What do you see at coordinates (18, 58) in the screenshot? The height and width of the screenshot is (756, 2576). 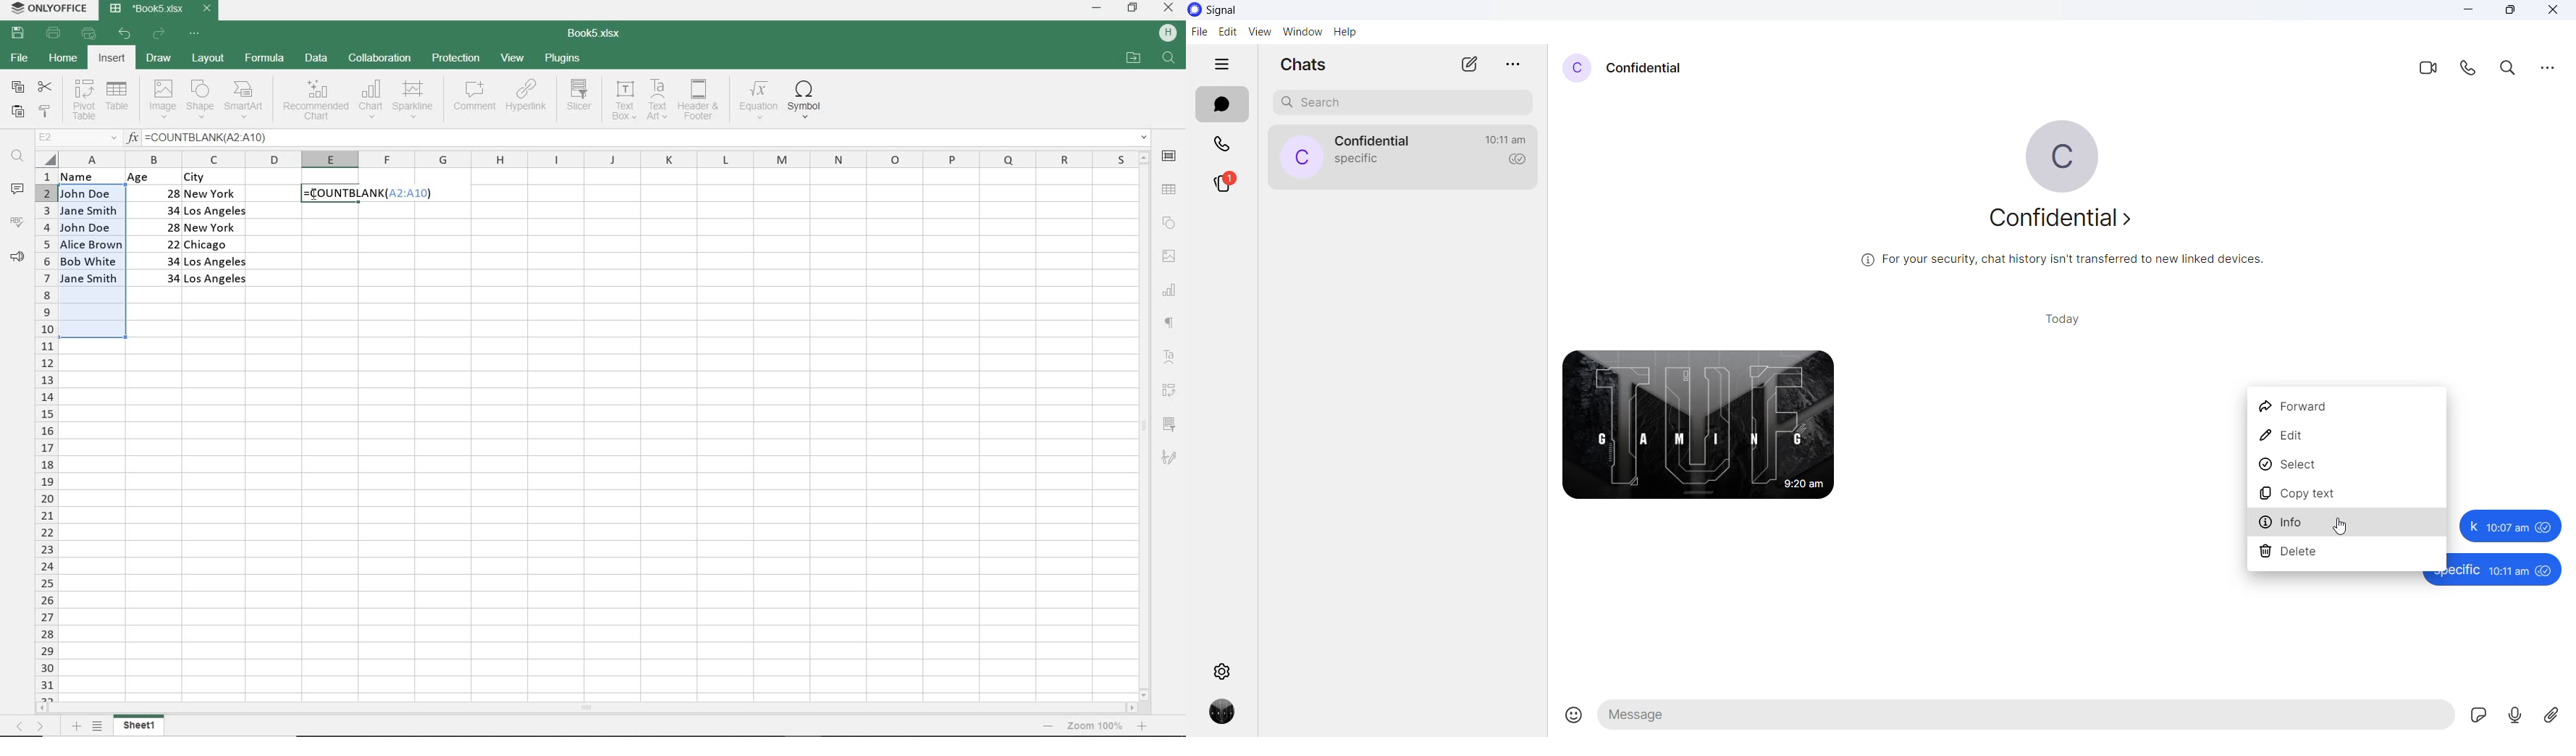 I see `FILE` at bounding box center [18, 58].